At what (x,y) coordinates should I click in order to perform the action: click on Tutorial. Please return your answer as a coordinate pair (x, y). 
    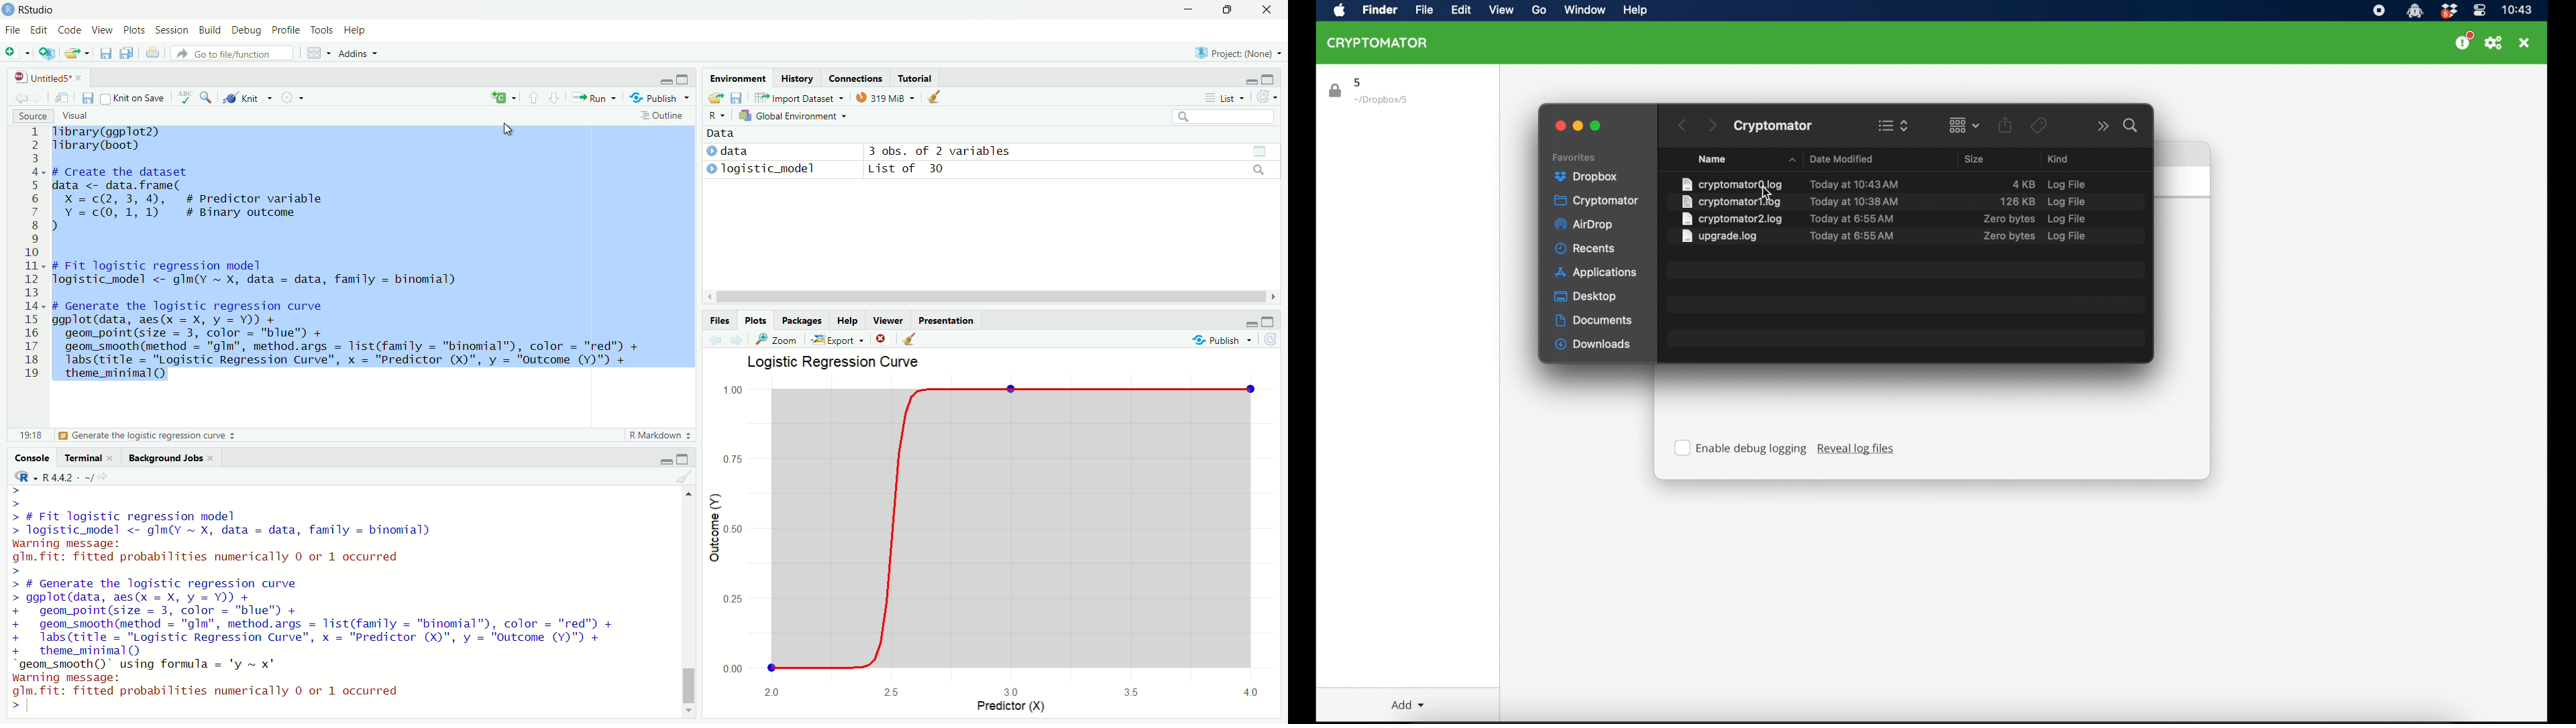
    Looking at the image, I should click on (916, 77).